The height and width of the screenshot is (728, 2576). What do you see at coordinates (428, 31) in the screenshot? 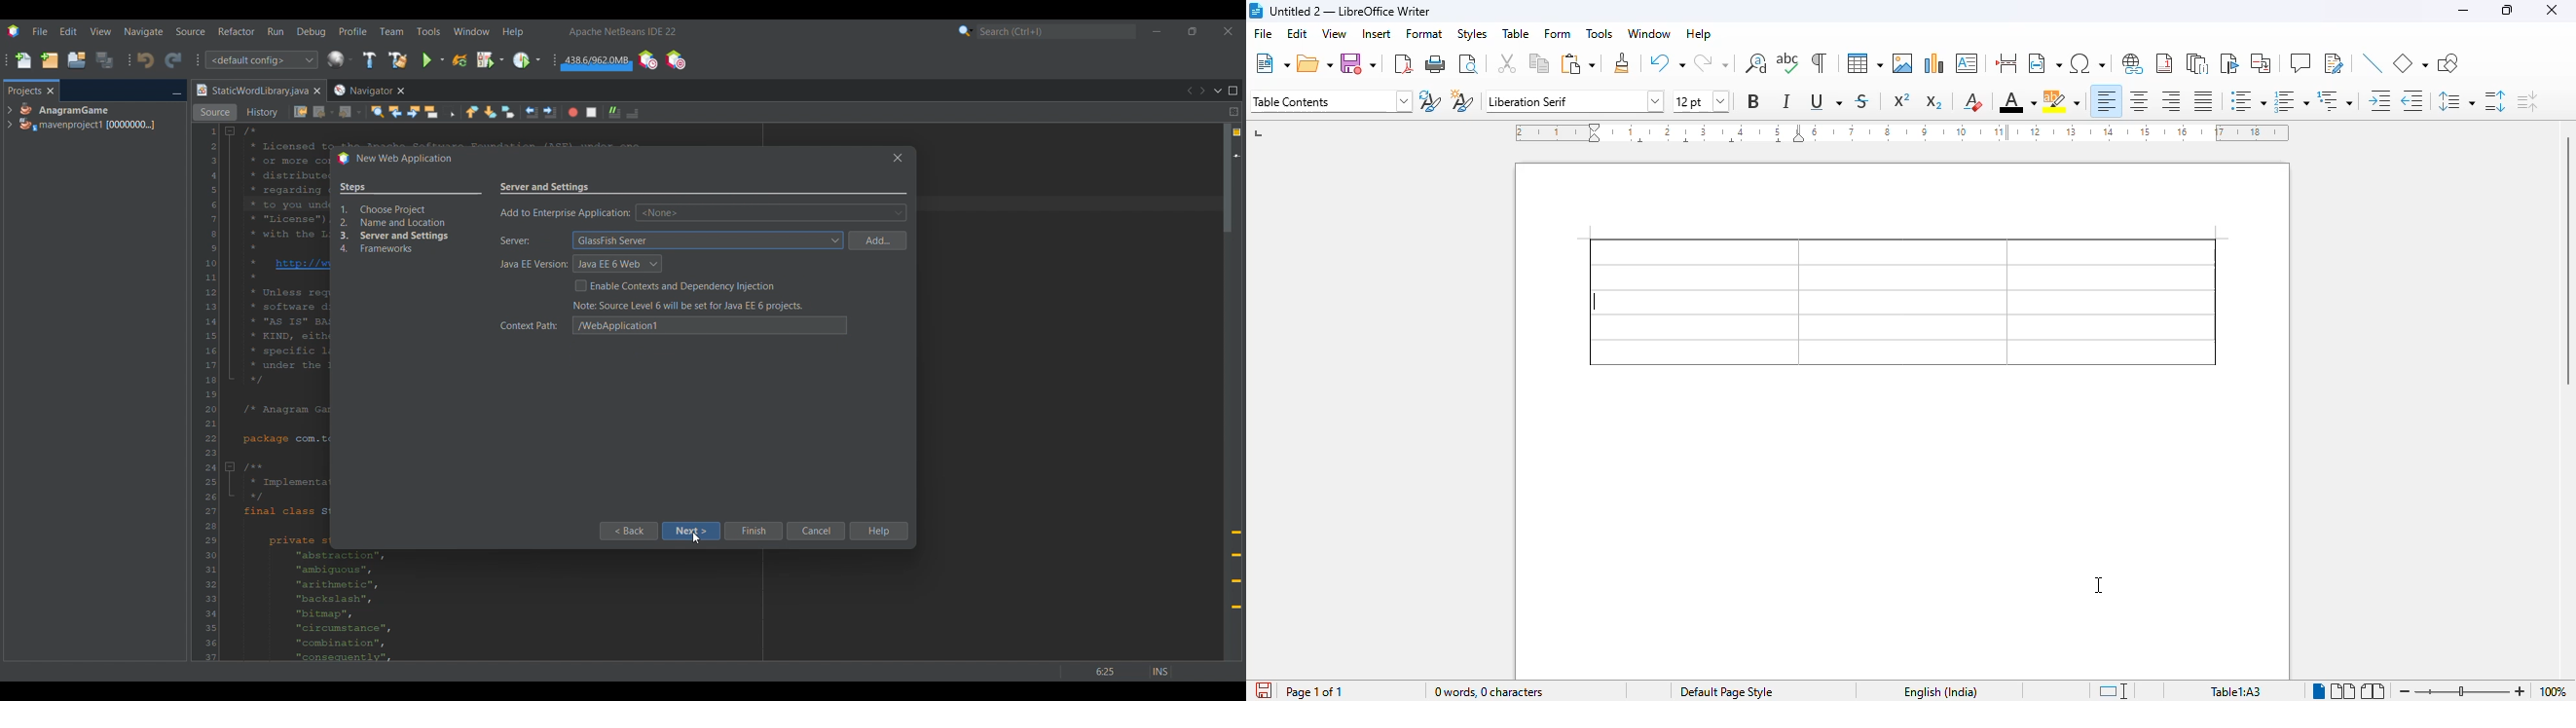
I see `Tools menu` at bounding box center [428, 31].